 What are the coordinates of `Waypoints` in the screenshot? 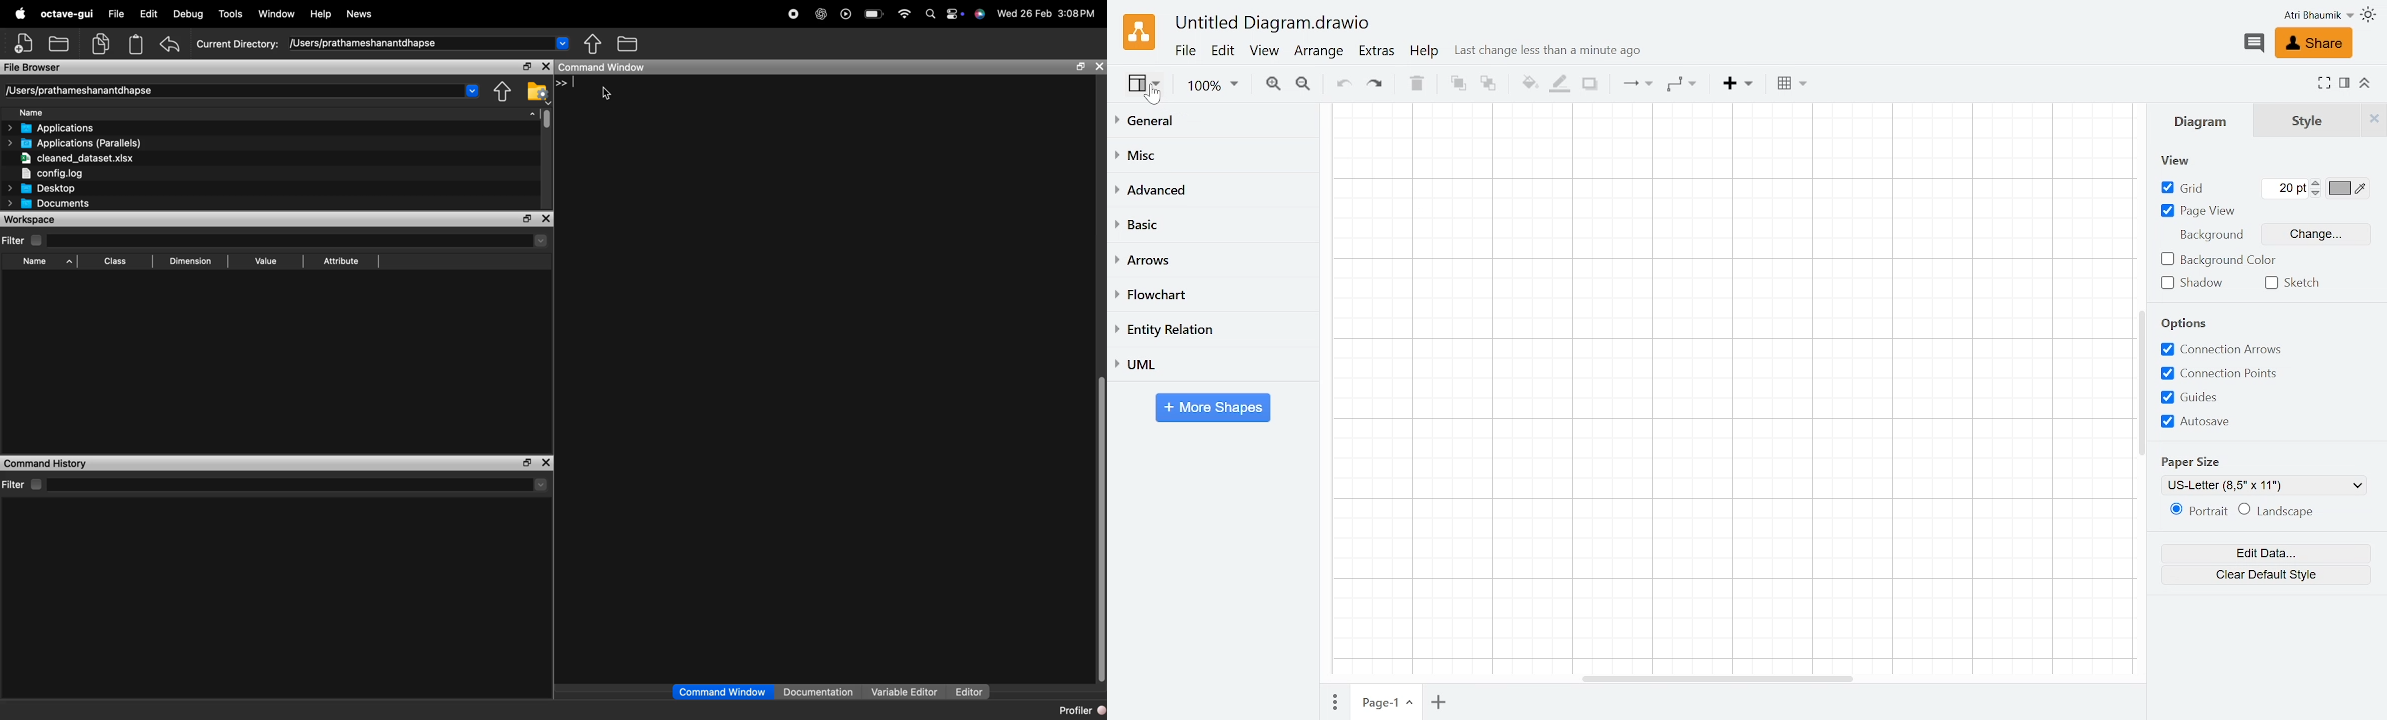 It's located at (1681, 85).